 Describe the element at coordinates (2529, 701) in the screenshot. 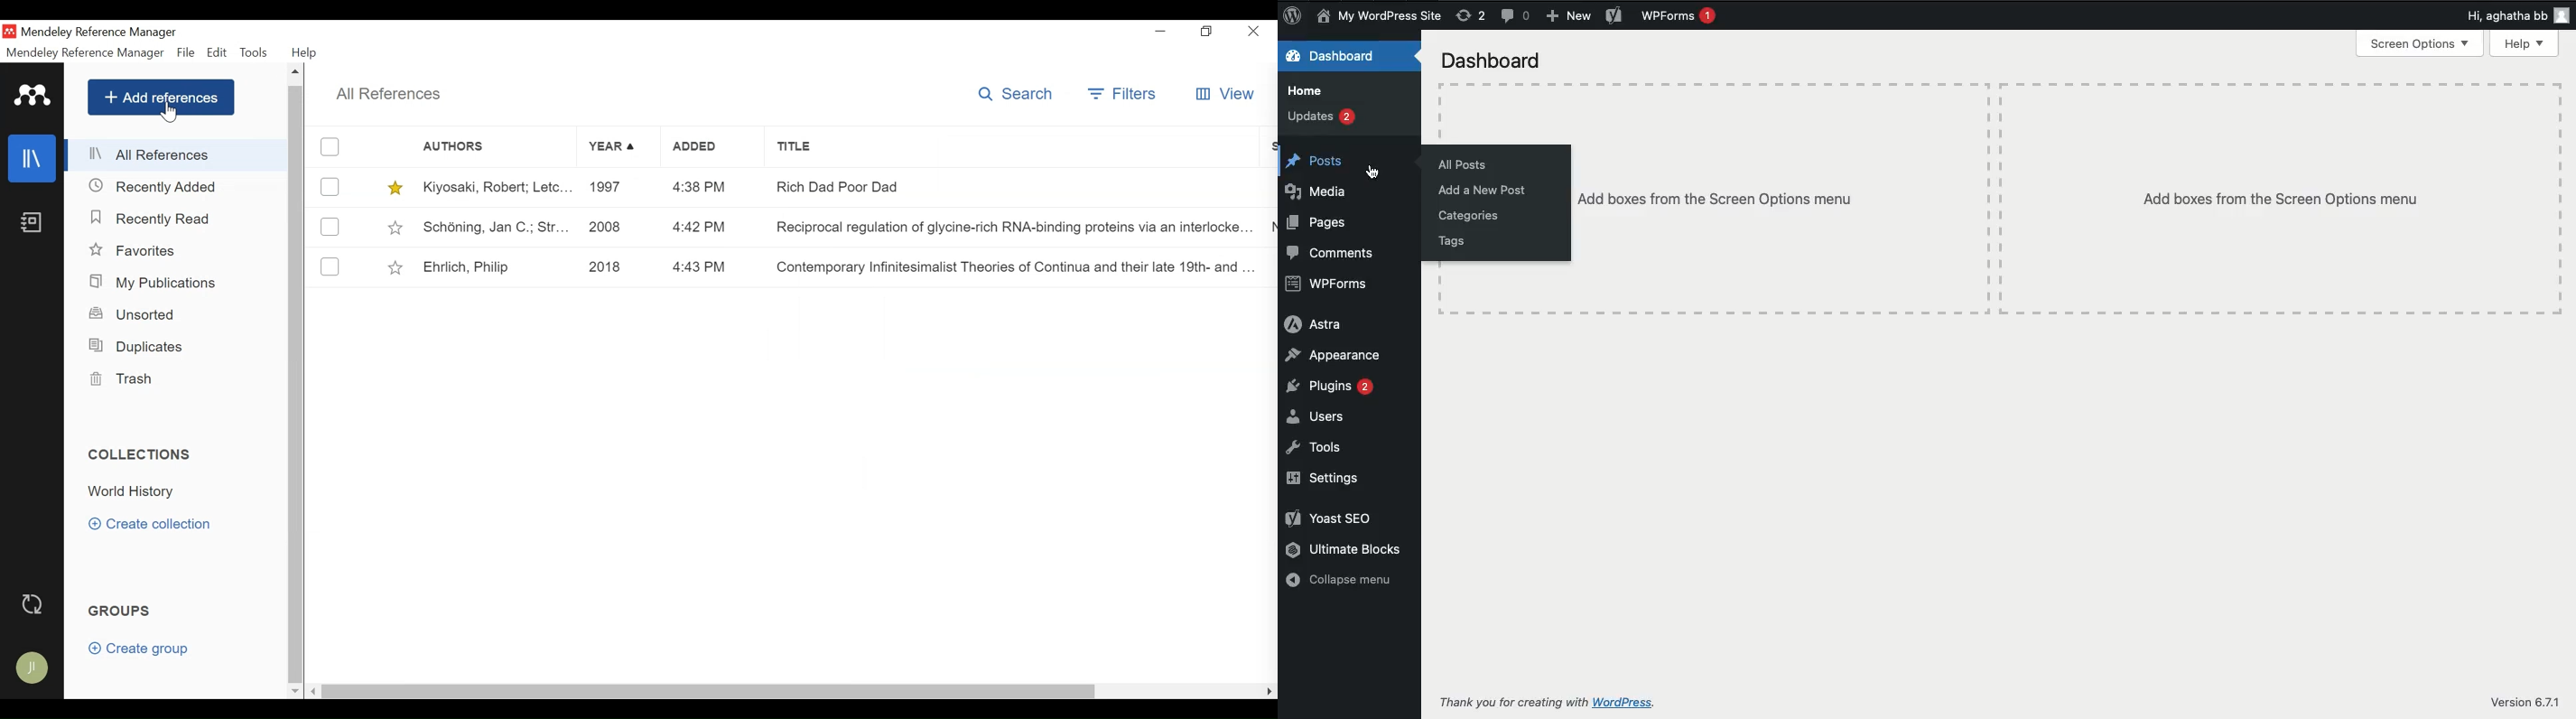

I see `Version 6.7.1` at that location.